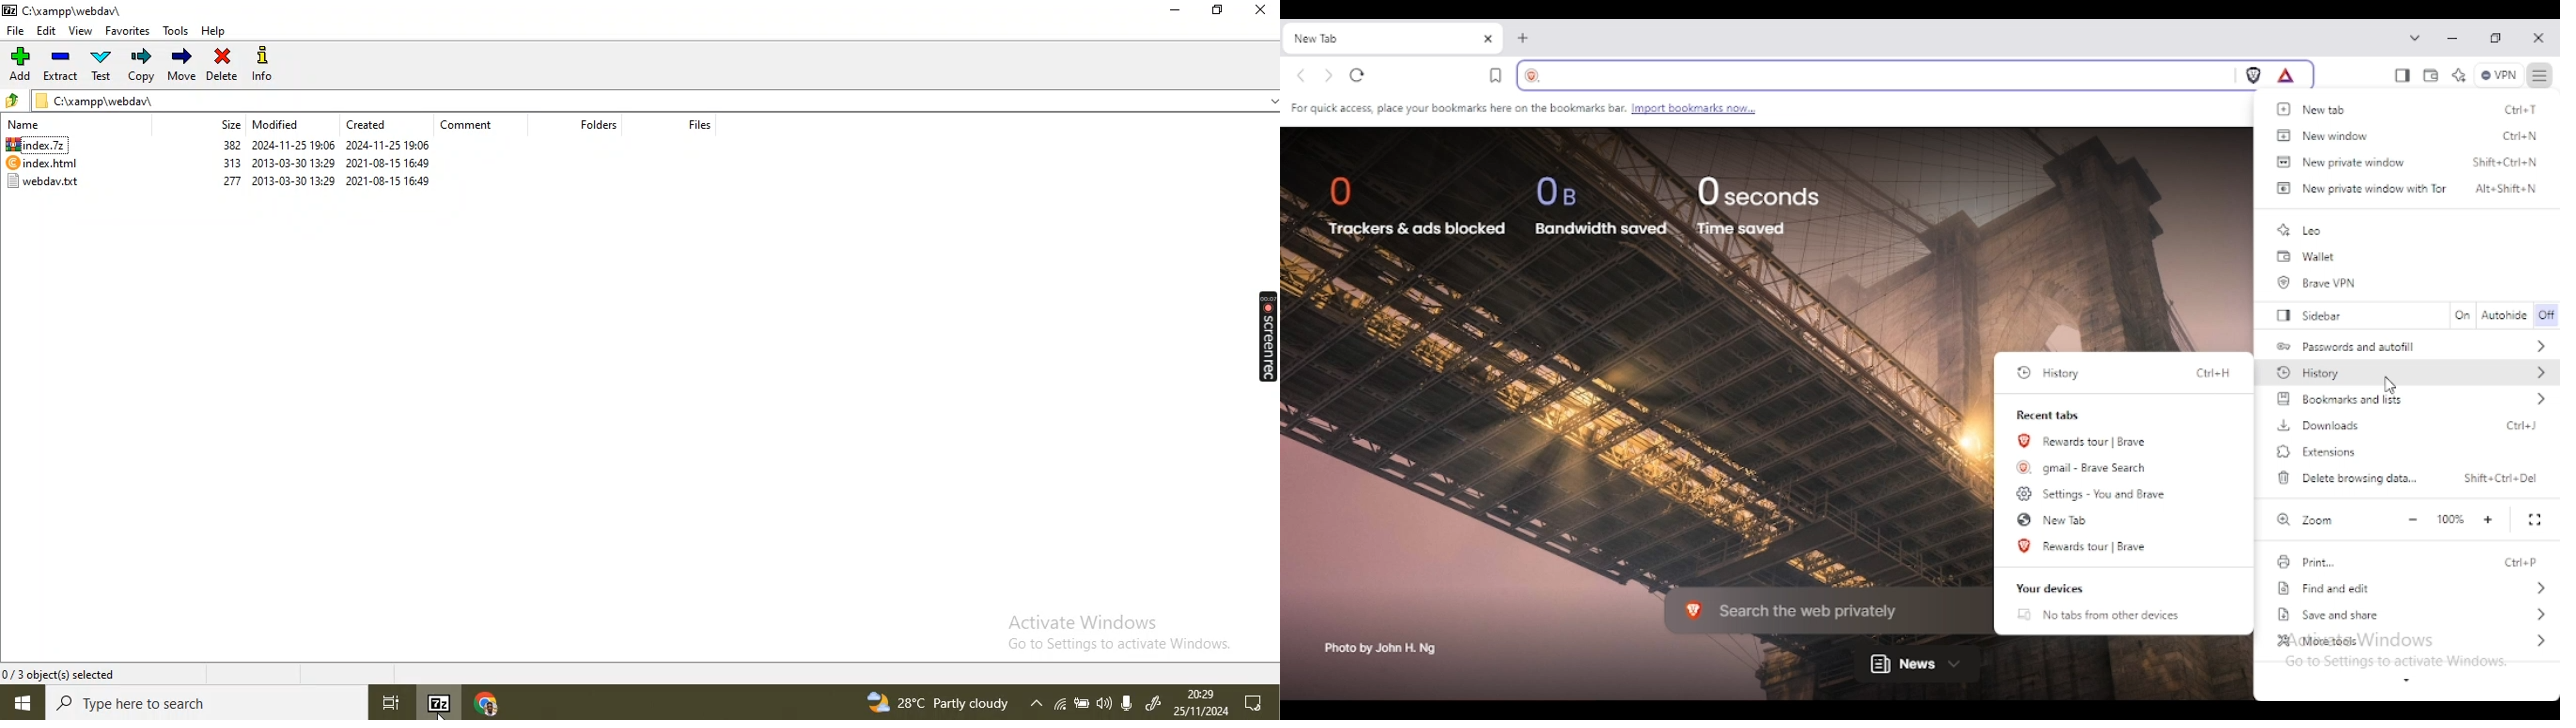  I want to click on C\xampp\webdav\, so click(656, 102).